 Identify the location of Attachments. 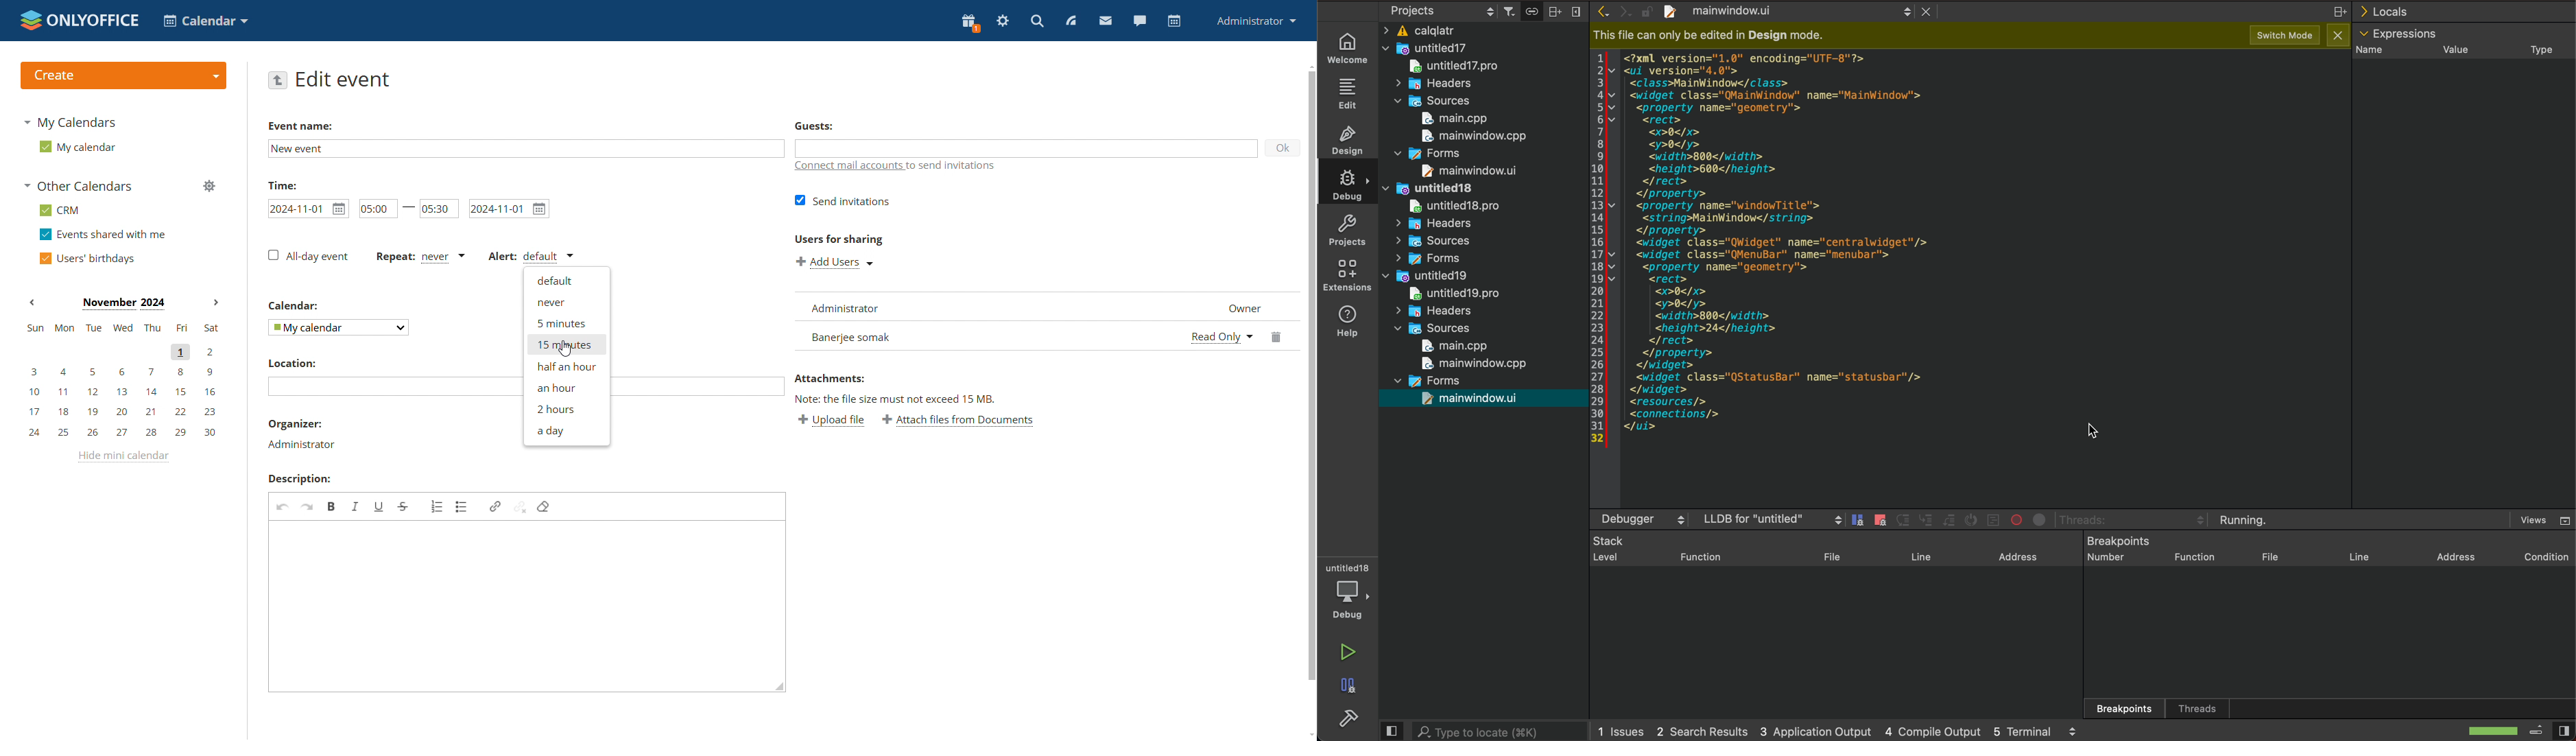
(831, 379).